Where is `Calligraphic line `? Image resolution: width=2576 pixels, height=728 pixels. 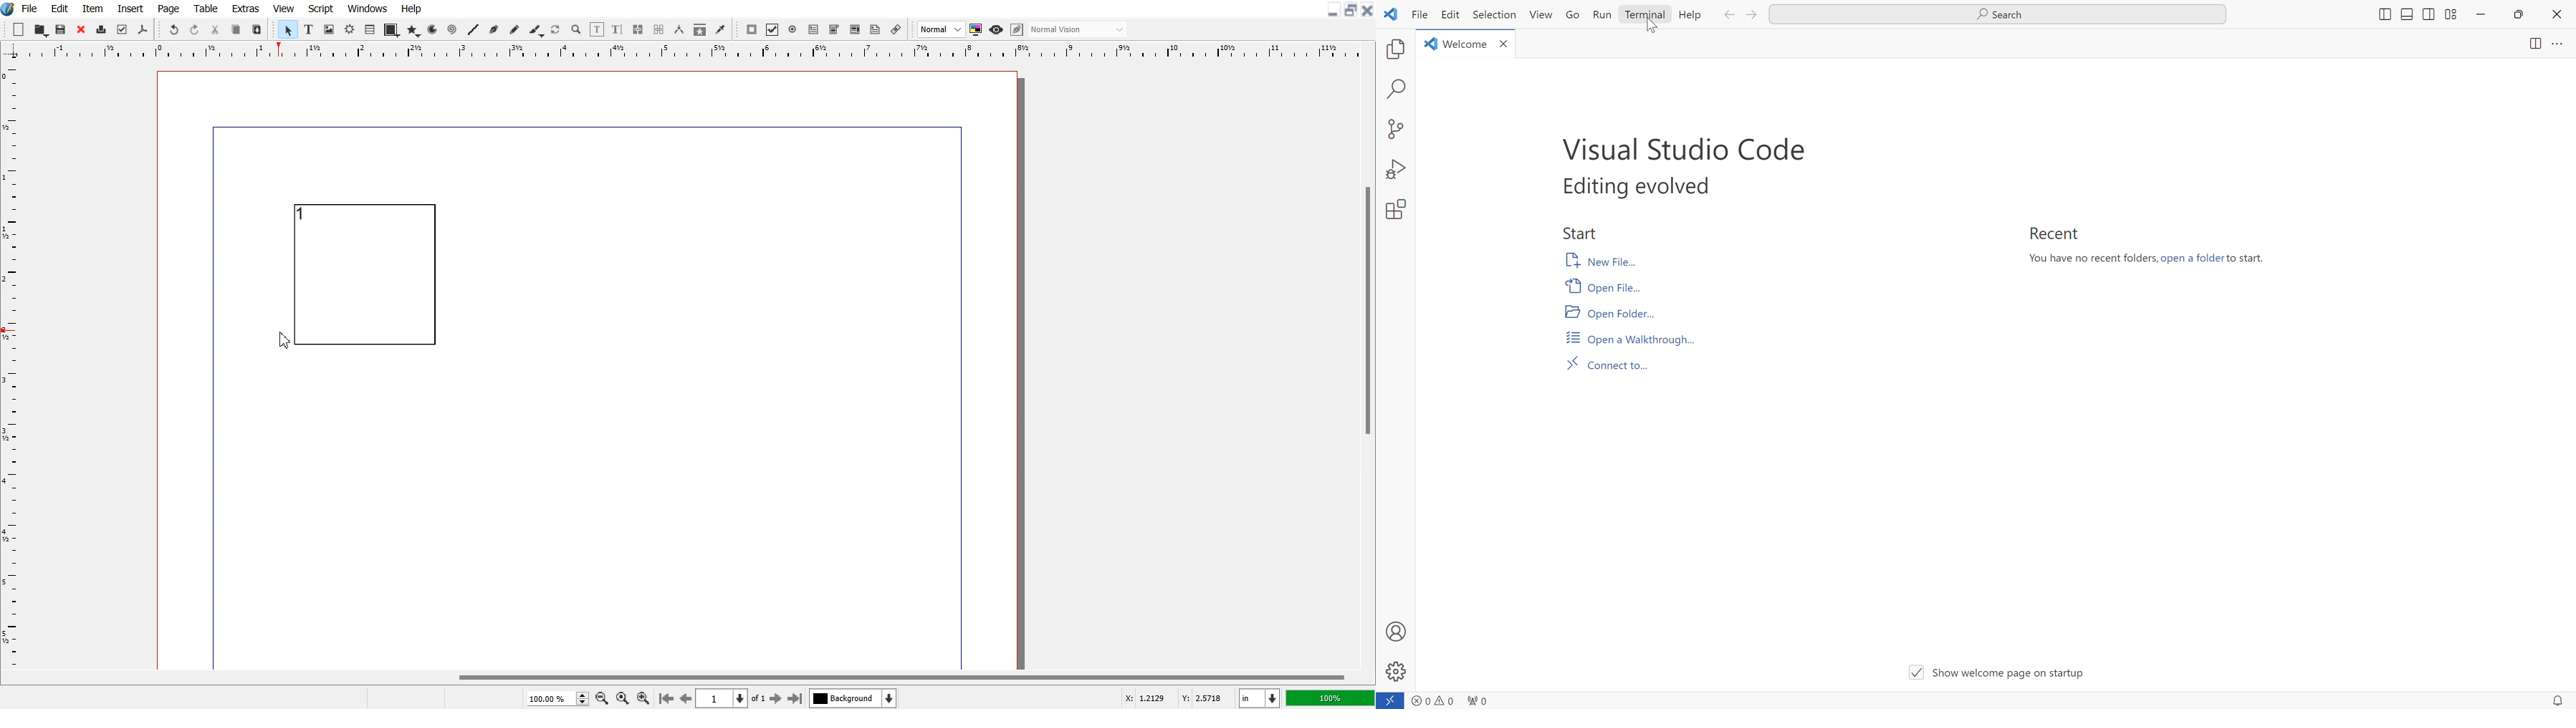 Calligraphic line  is located at coordinates (537, 31).